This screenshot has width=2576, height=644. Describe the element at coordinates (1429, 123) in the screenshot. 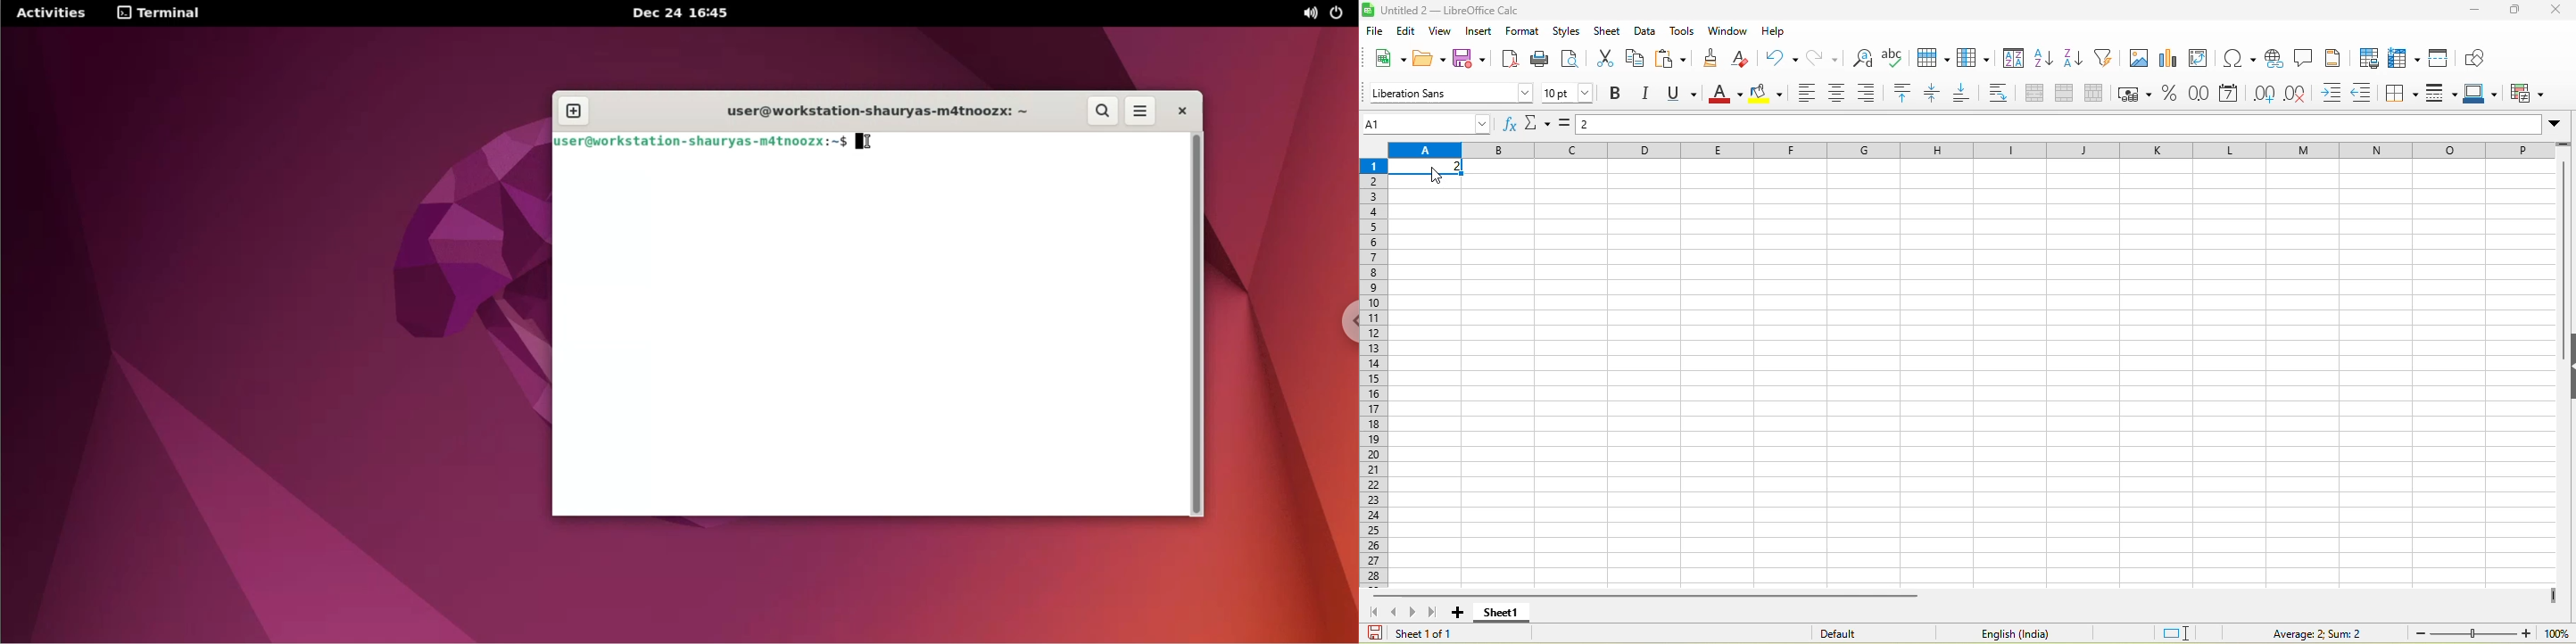

I see `name box` at that location.